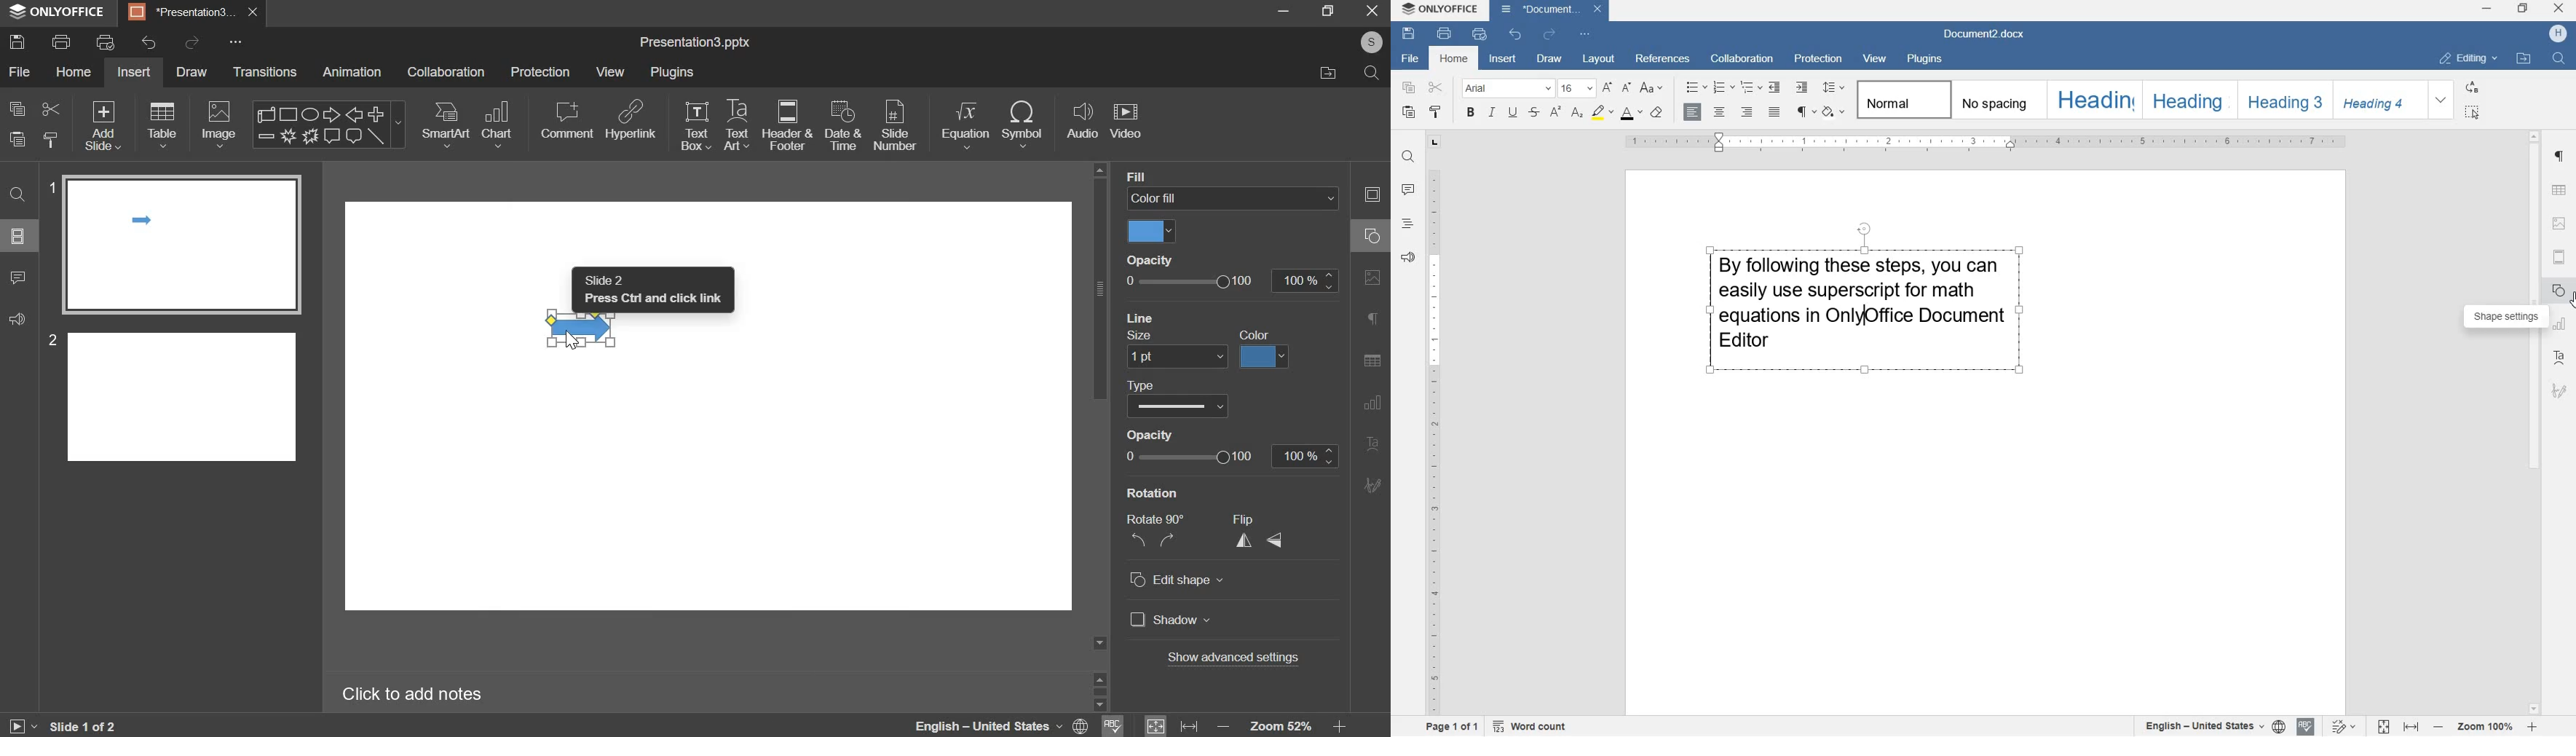 This screenshot has width=2576, height=756. Describe the element at coordinates (1150, 259) in the screenshot. I see `Opacity` at that location.